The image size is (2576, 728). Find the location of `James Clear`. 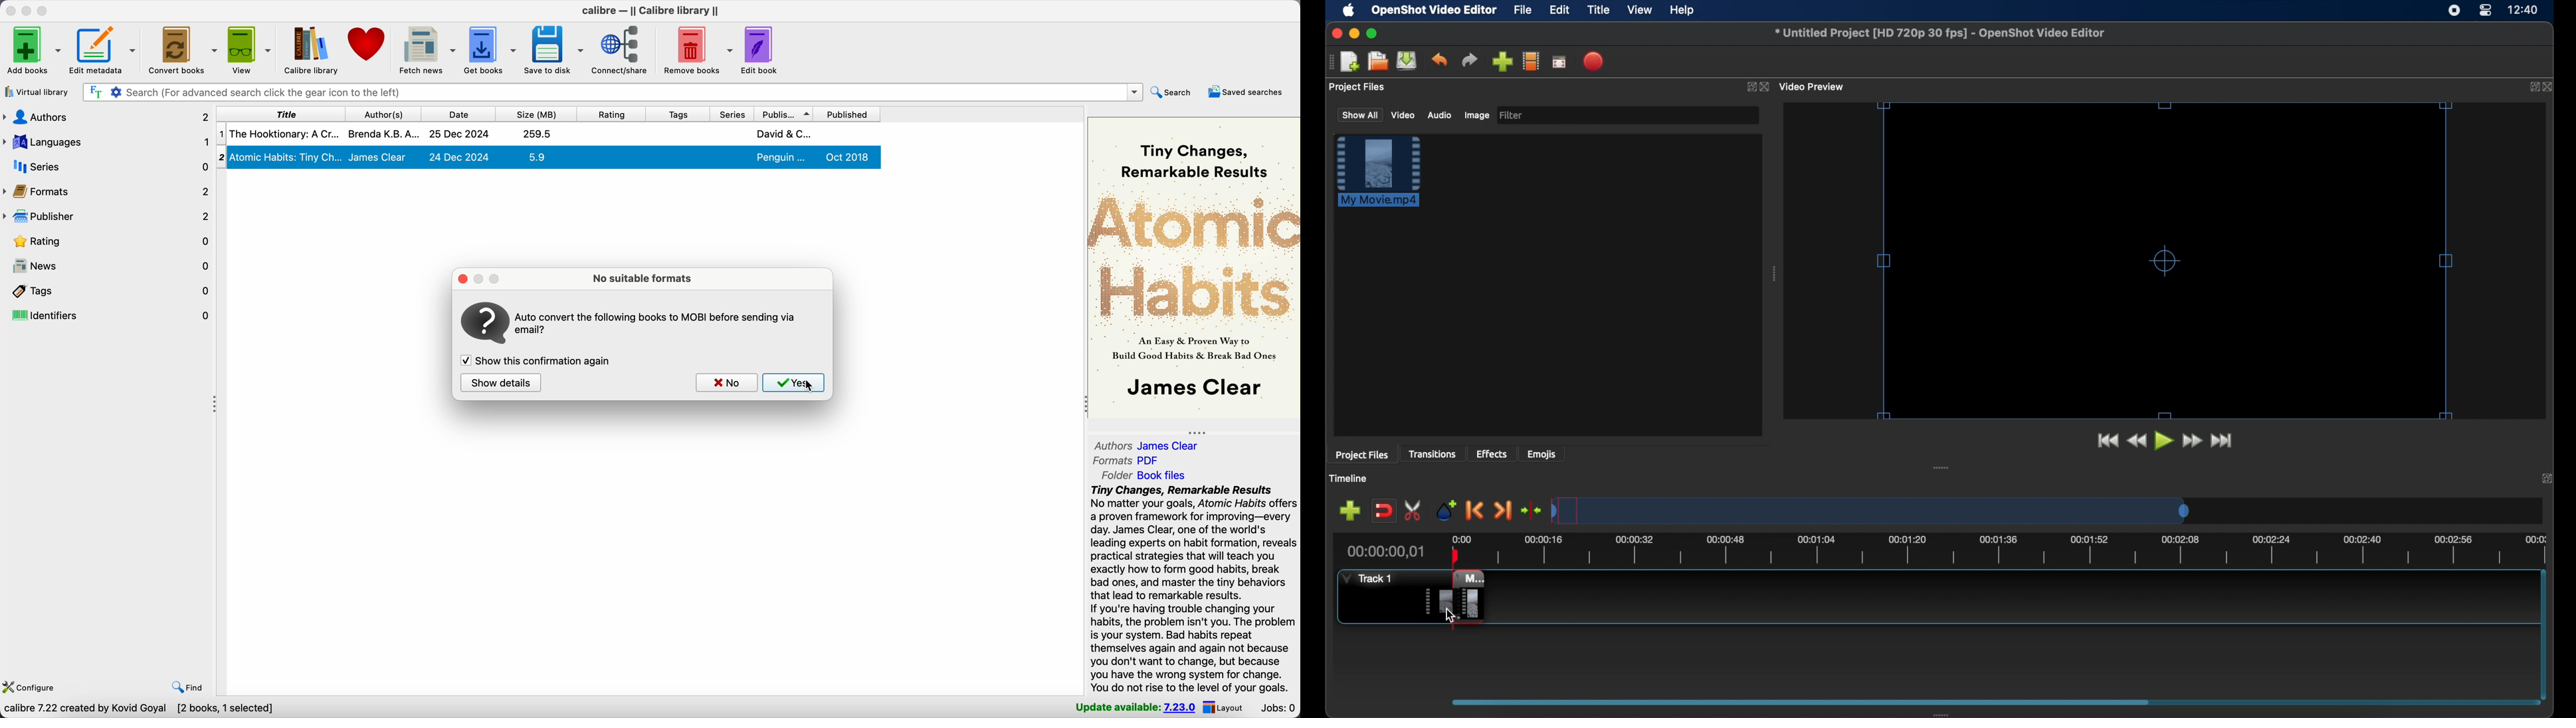

James Clear is located at coordinates (379, 157).